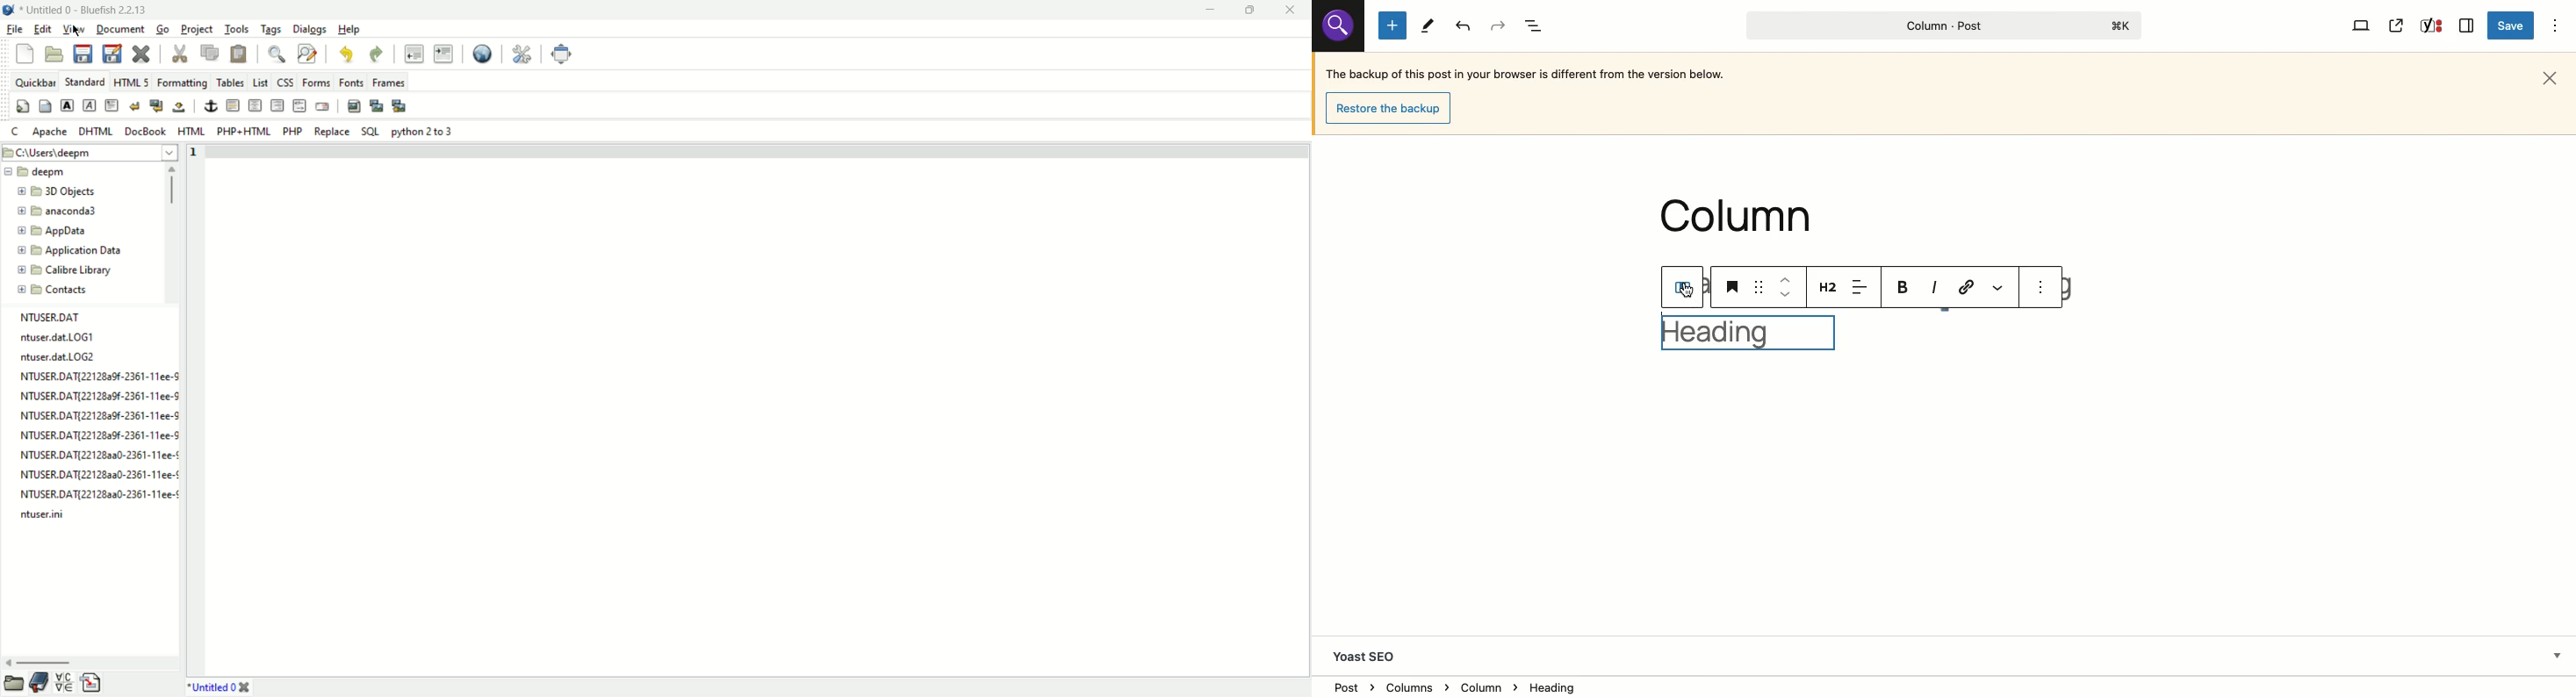  What do you see at coordinates (1904, 287) in the screenshot?
I see `Bold` at bounding box center [1904, 287].